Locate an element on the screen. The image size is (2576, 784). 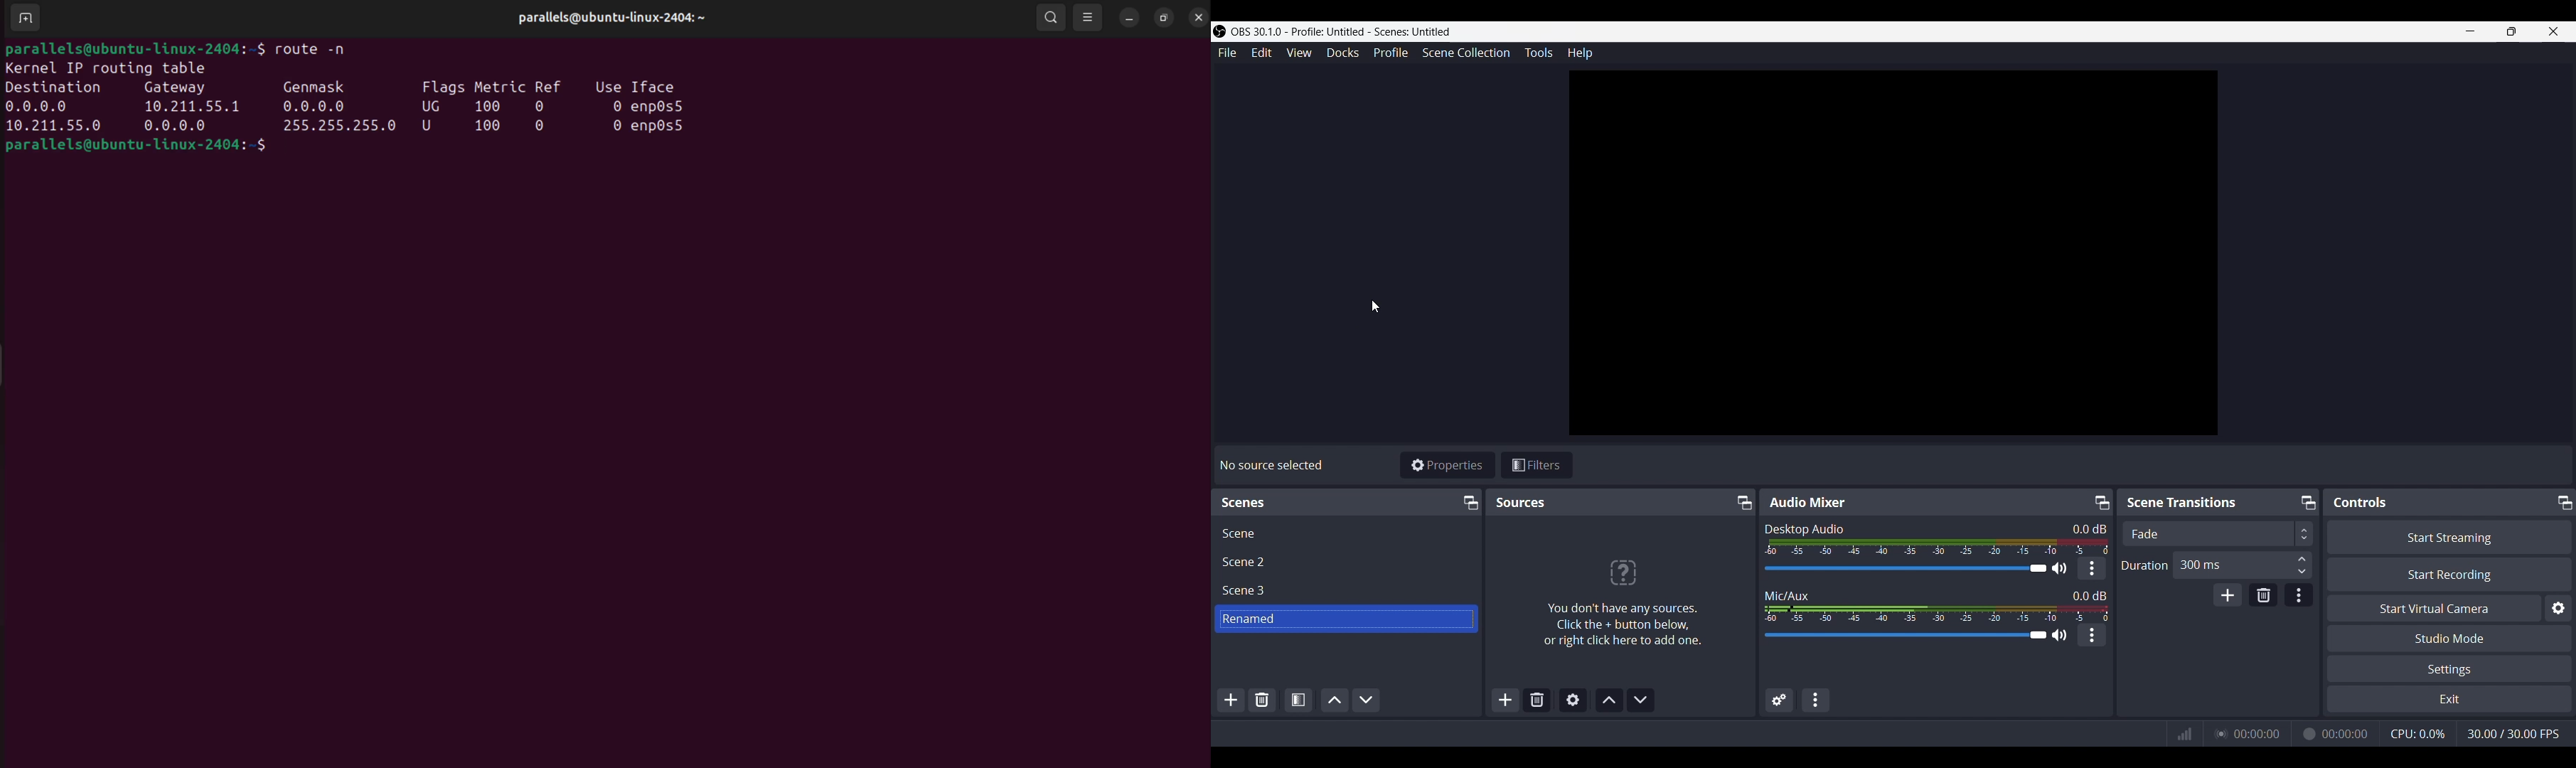
300 ms is located at coordinates (2200, 564).